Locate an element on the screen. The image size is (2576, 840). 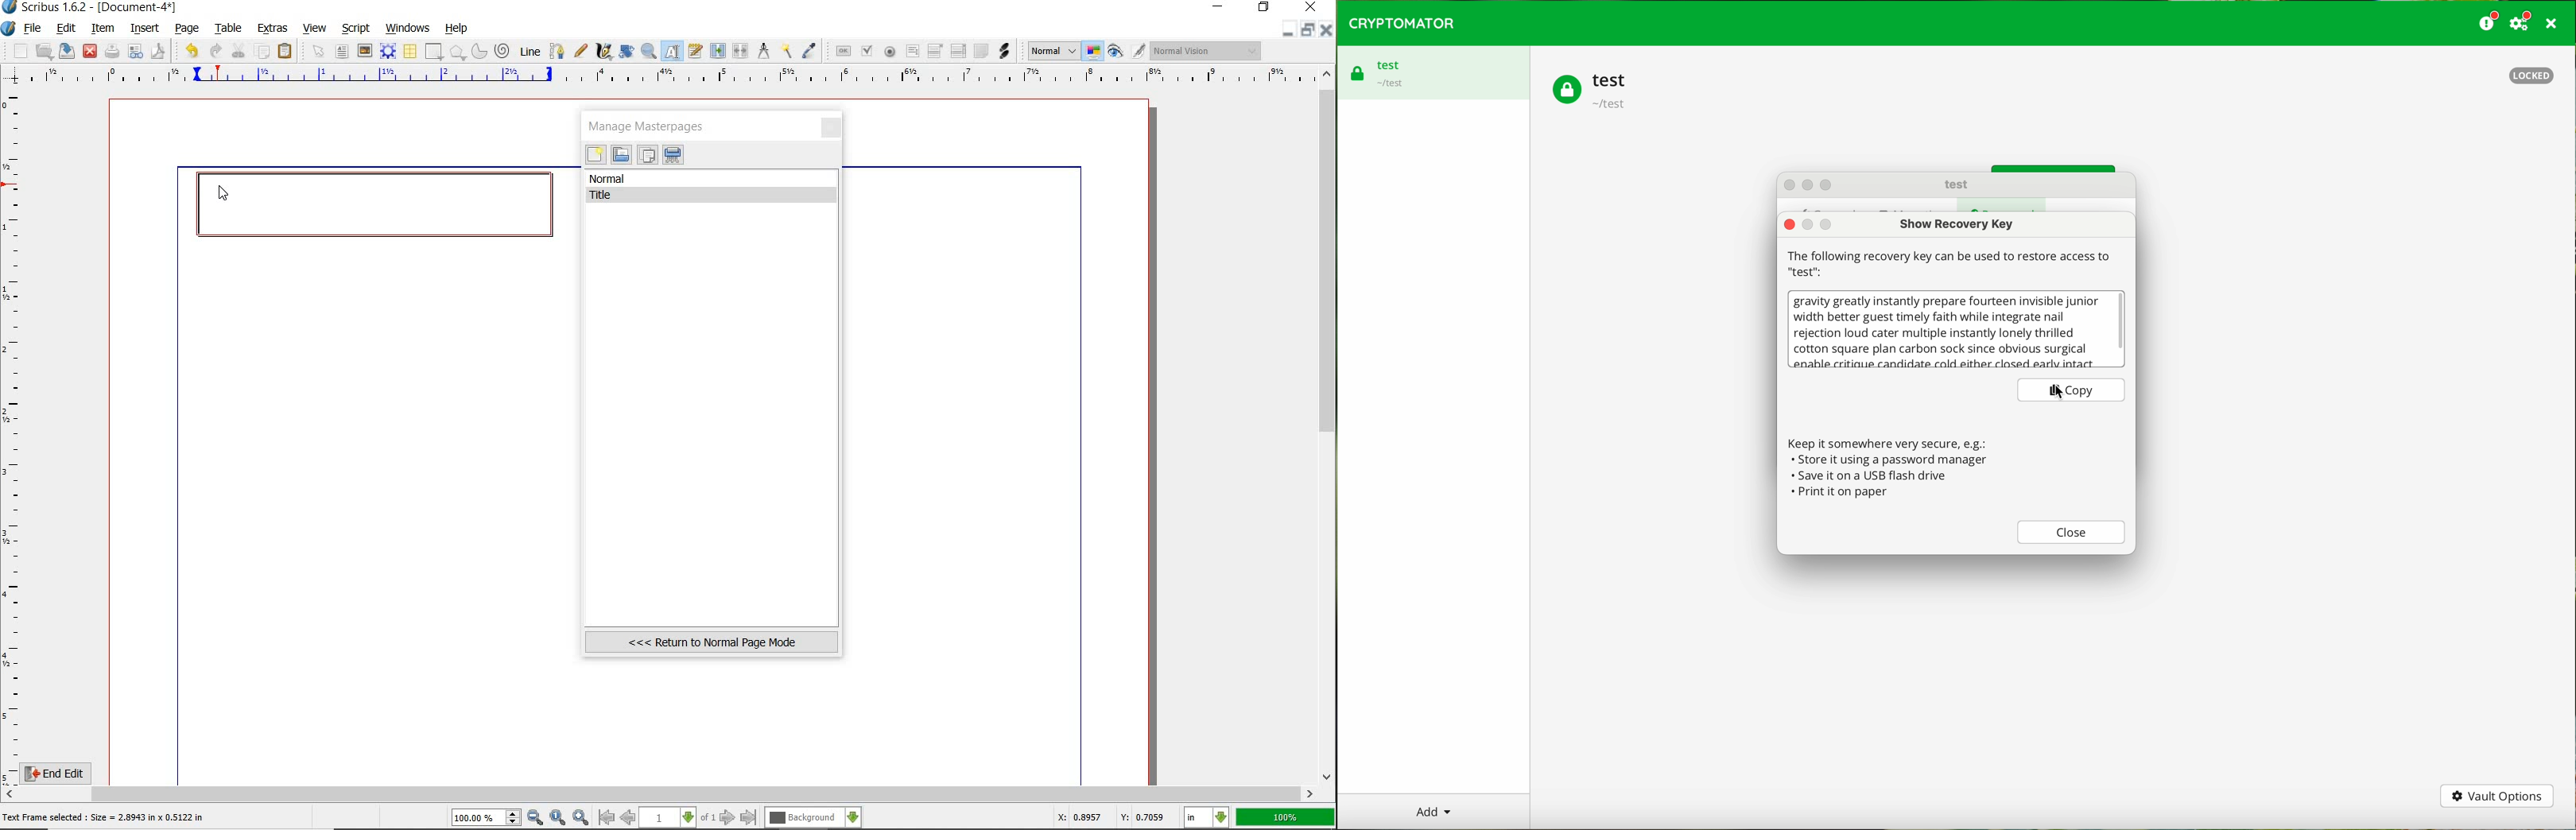
settings is located at coordinates (2523, 22).